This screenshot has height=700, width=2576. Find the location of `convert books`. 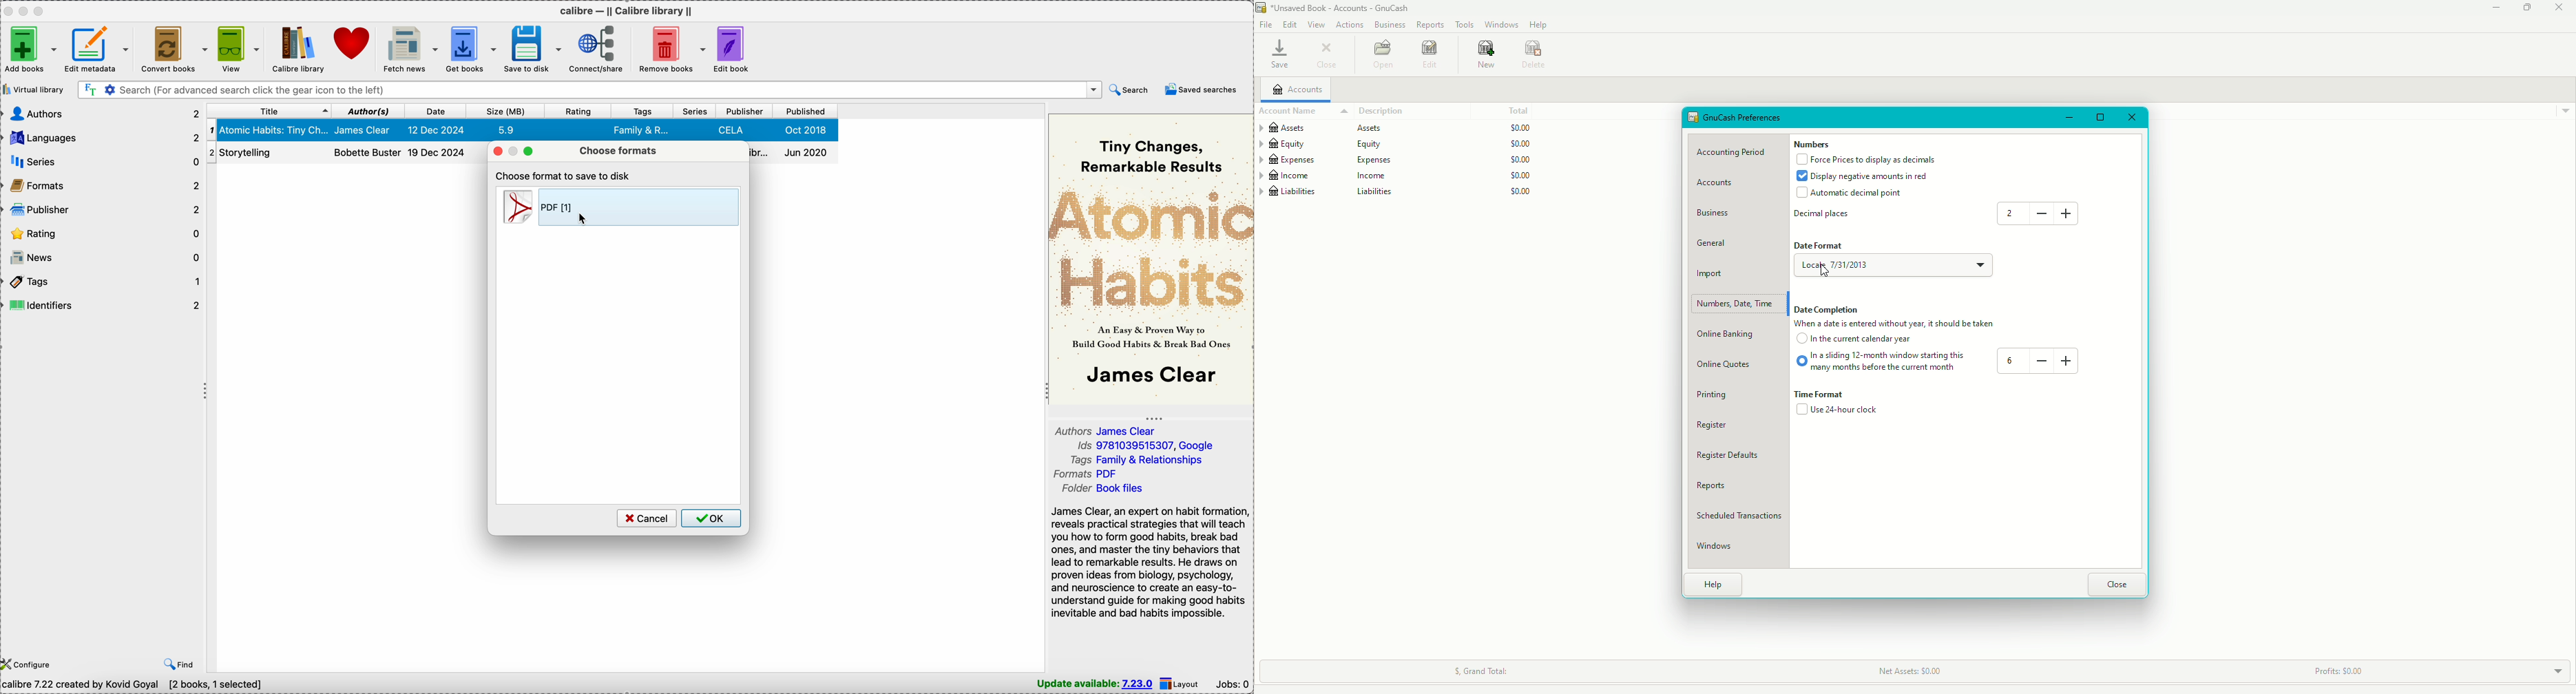

convert books is located at coordinates (174, 49).